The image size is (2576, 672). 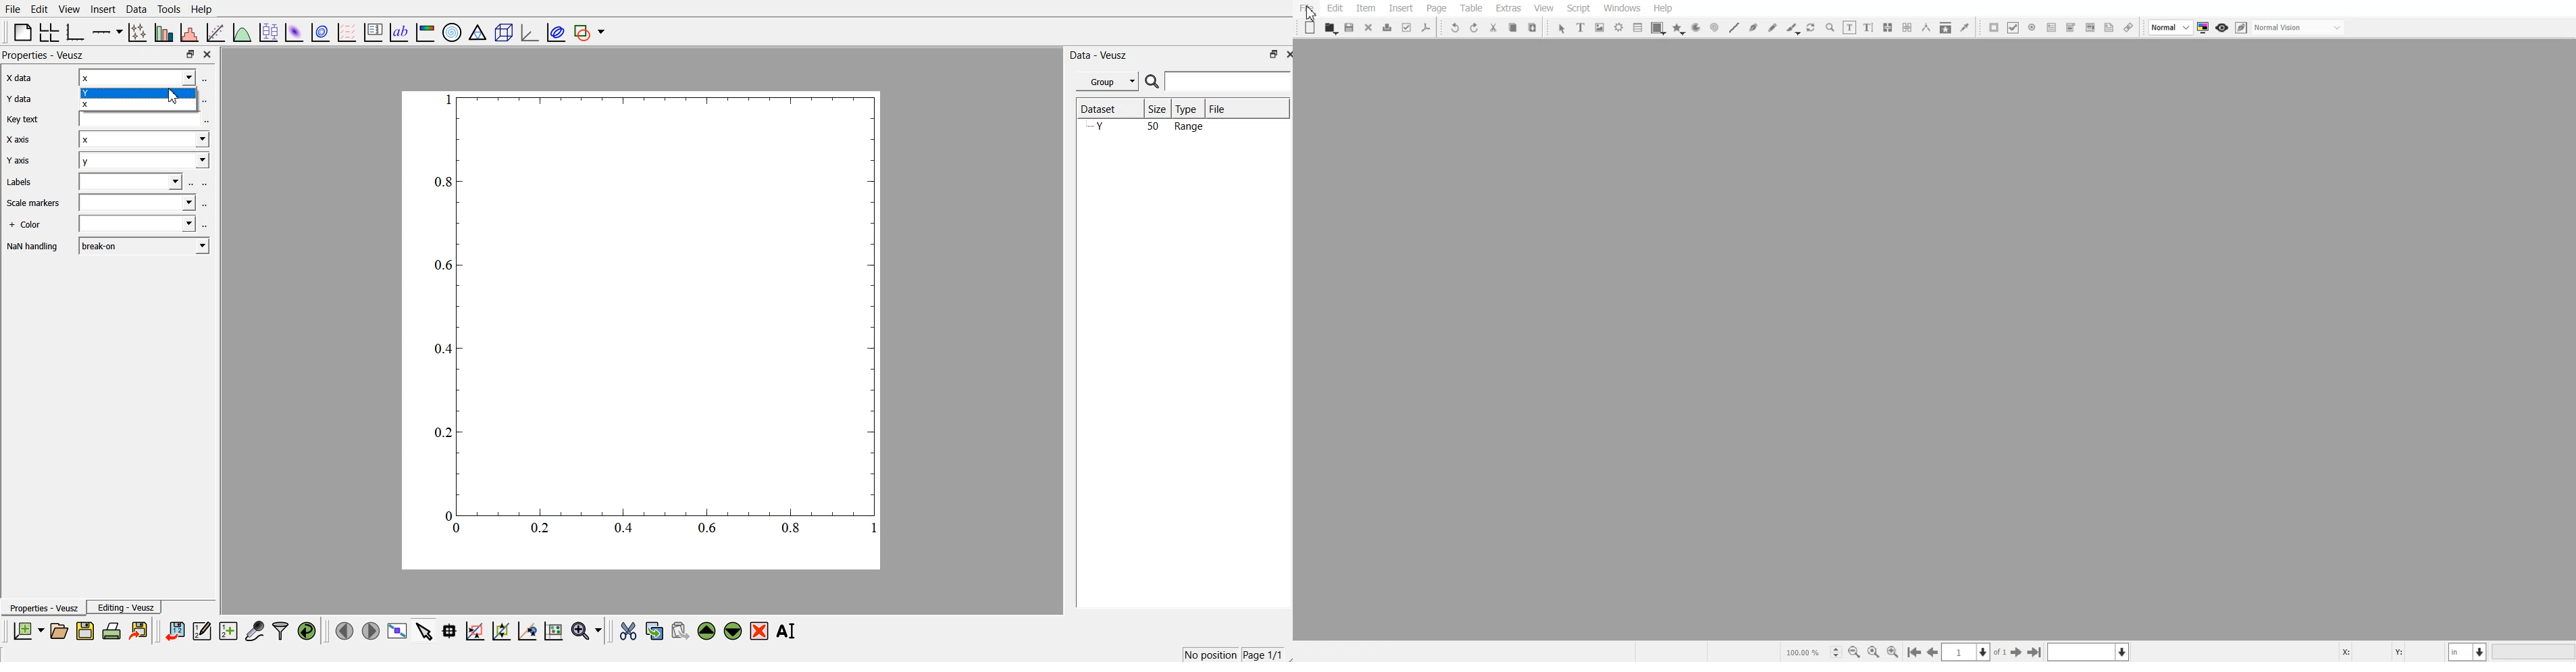 What do you see at coordinates (2036, 652) in the screenshot?
I see `Go to the first page` at bounding box center [2036, 652].